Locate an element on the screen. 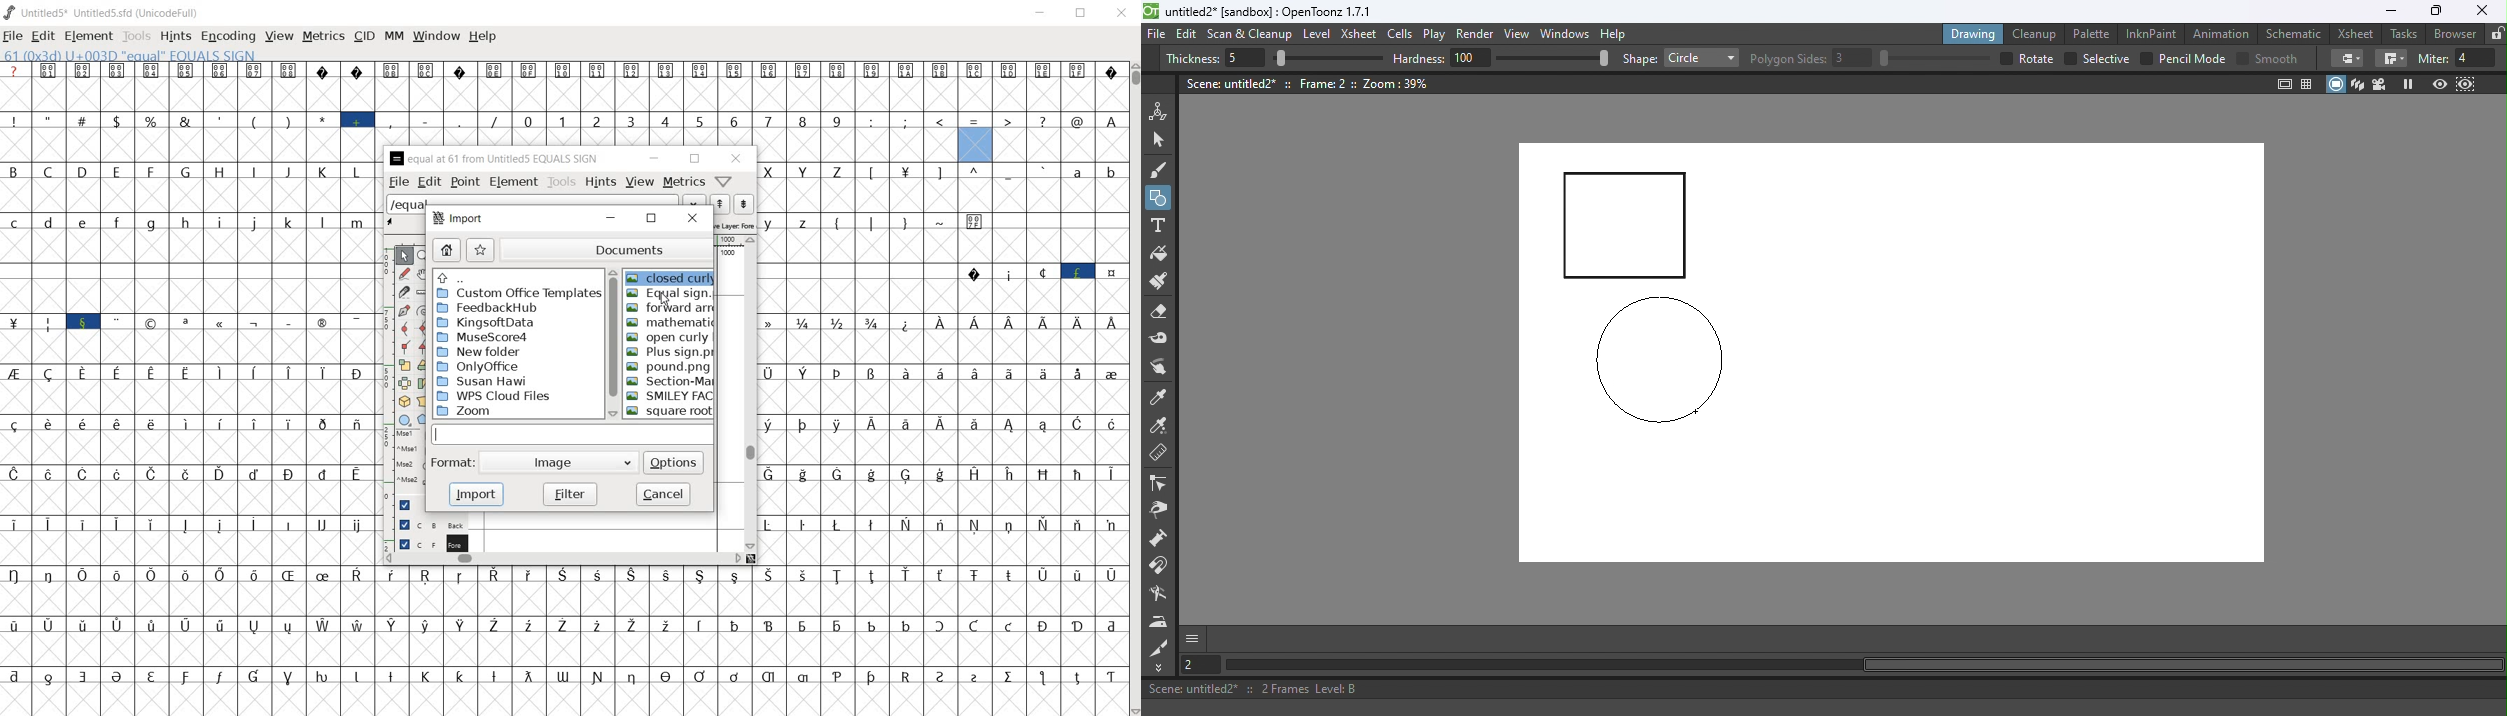 The width and height of the screenshot is (2520, 728). minimize is located at coordinates (610, 220).